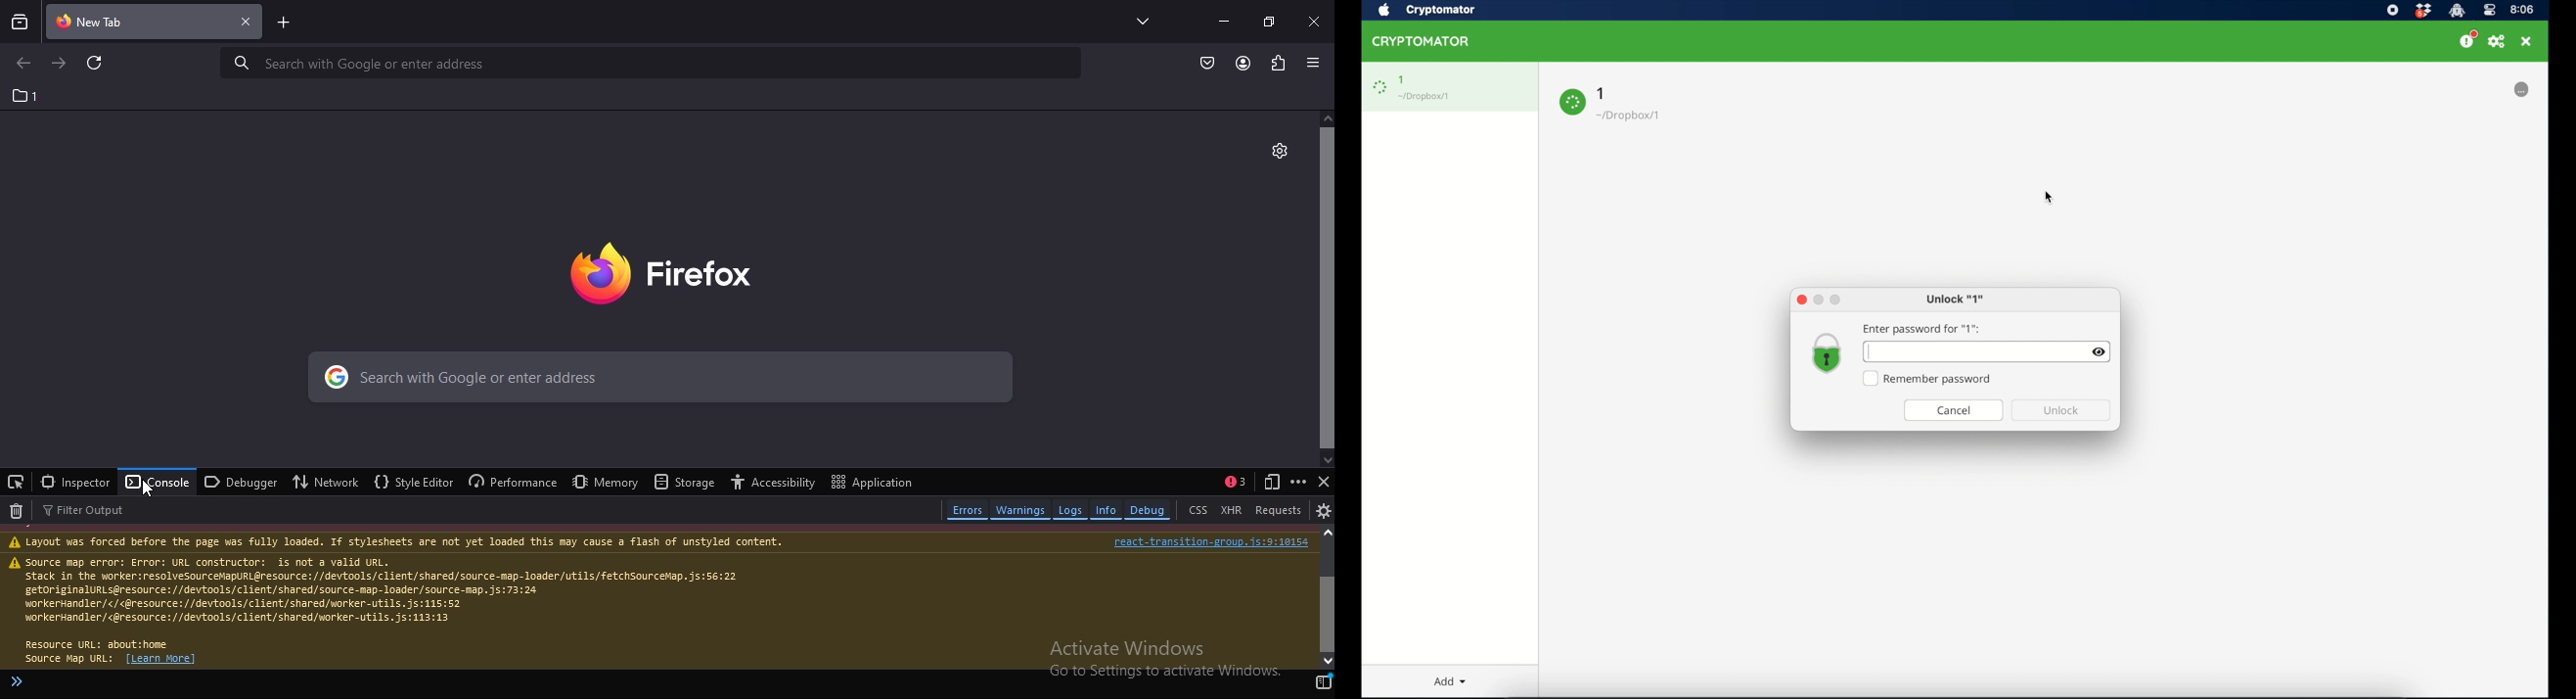 The width and height of the screenshot is (2576, 700). What do you see at coordinates (322, 483) in the screenshot?
I see `network` at bounding box center [322, 483].